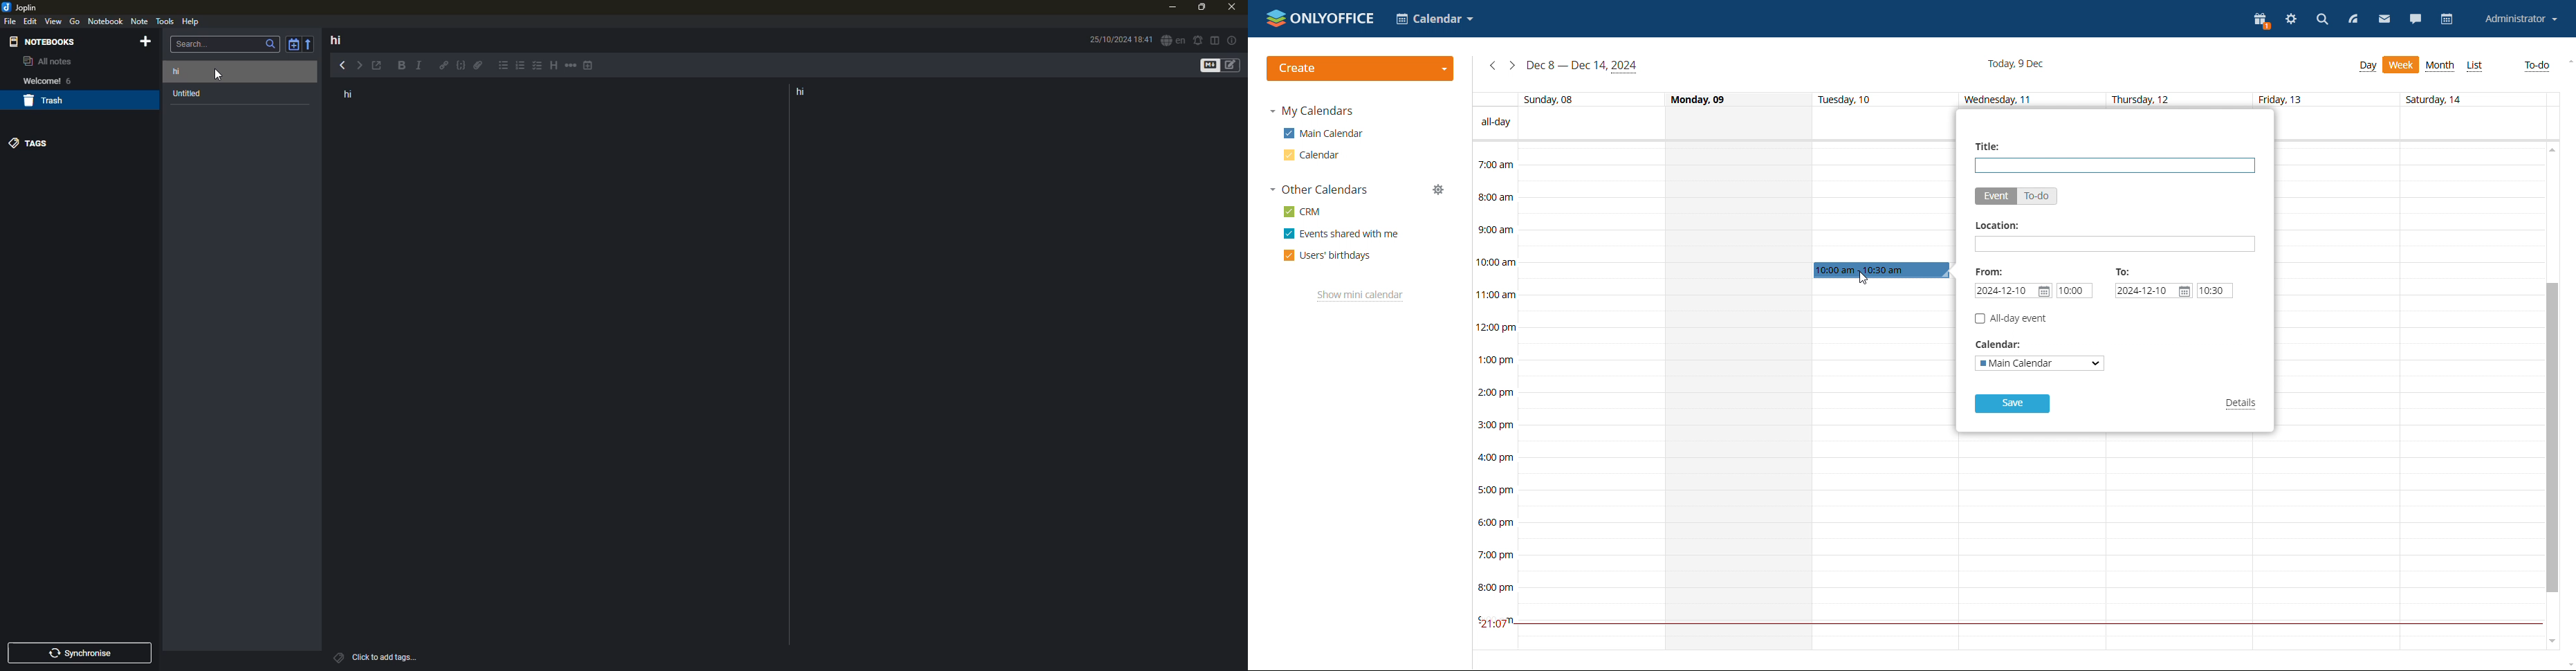 This screenshot has height=672, width=2576. What do you see at coordinates (444, 66) in the screenshot?
I see `hyperlink` at bounding box center [444, 66].